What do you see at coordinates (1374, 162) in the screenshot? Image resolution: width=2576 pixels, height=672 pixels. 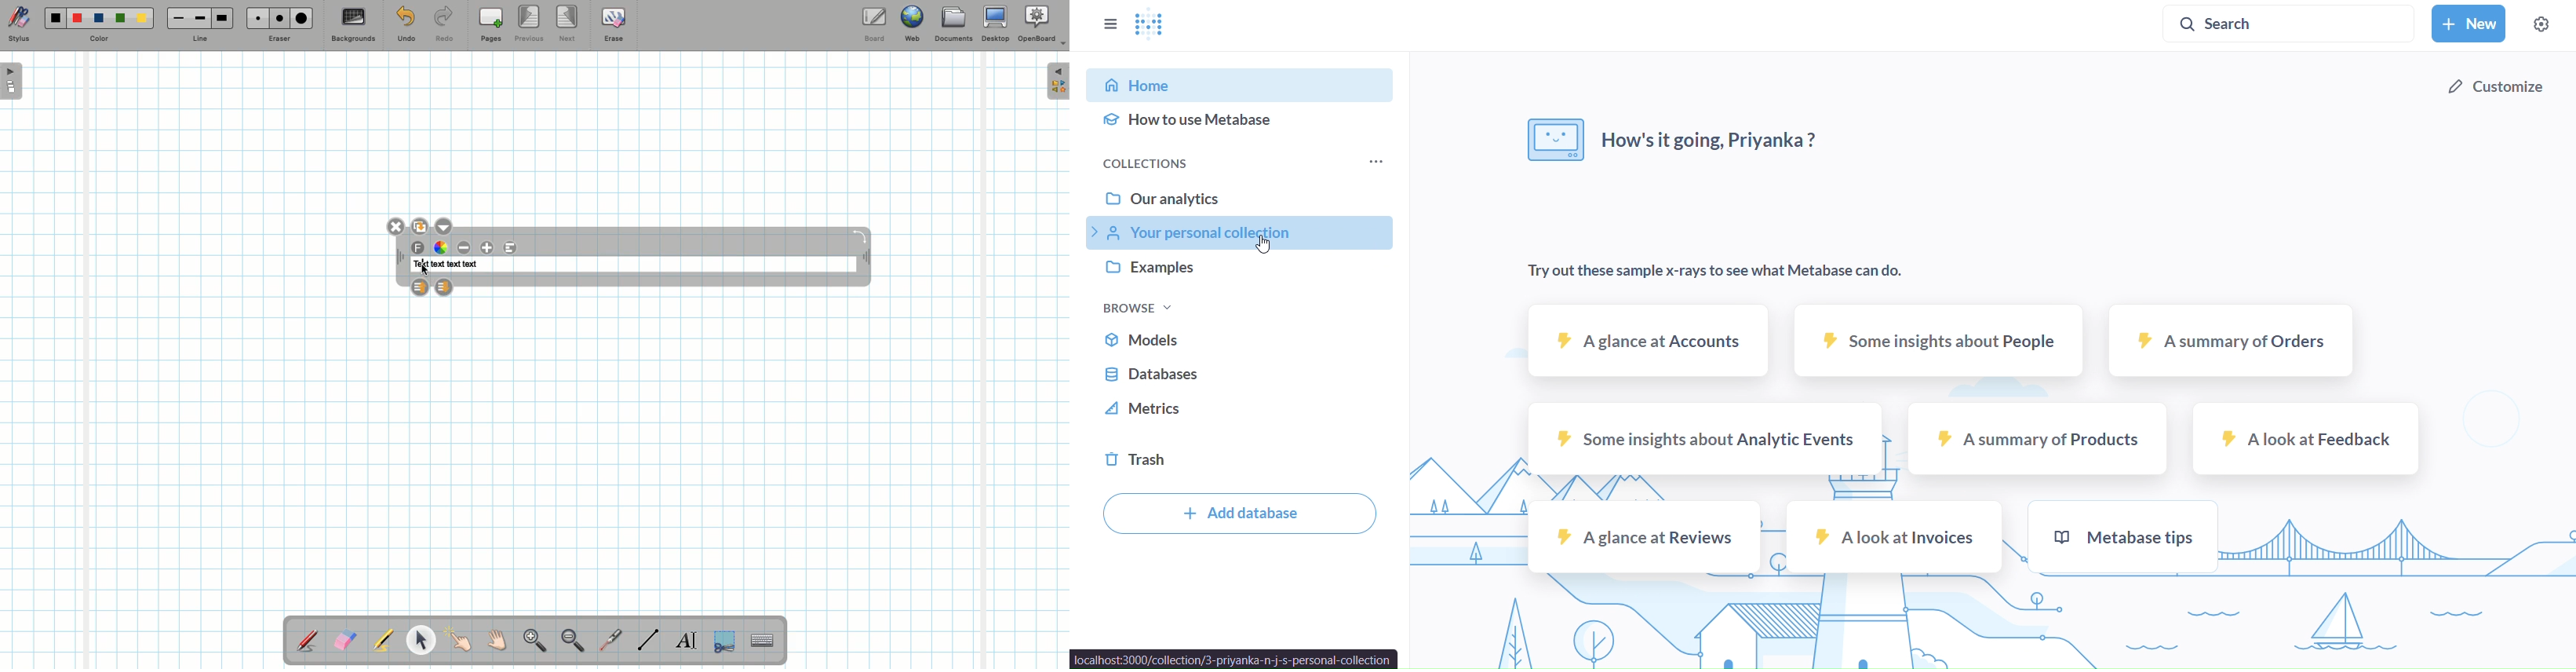 I see `mo` at bounding box center [1374, 162].